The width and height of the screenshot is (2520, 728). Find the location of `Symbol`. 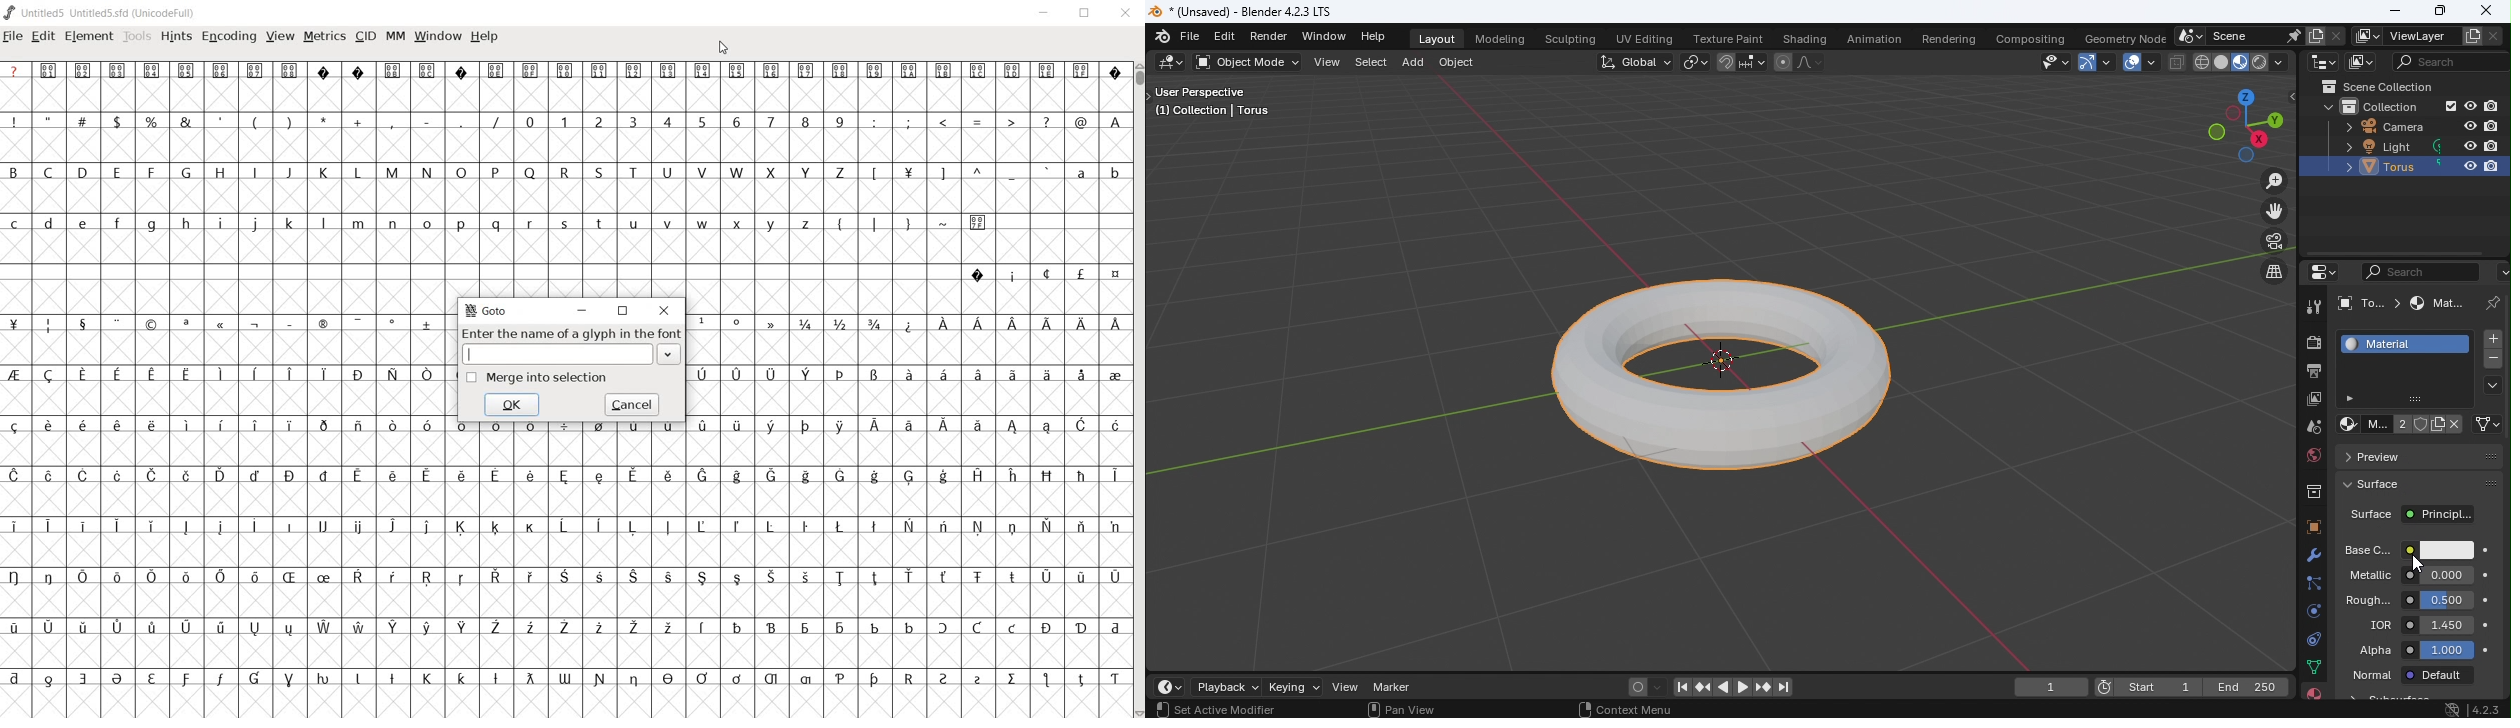

Symbol is located at coordinates (1082, 72).